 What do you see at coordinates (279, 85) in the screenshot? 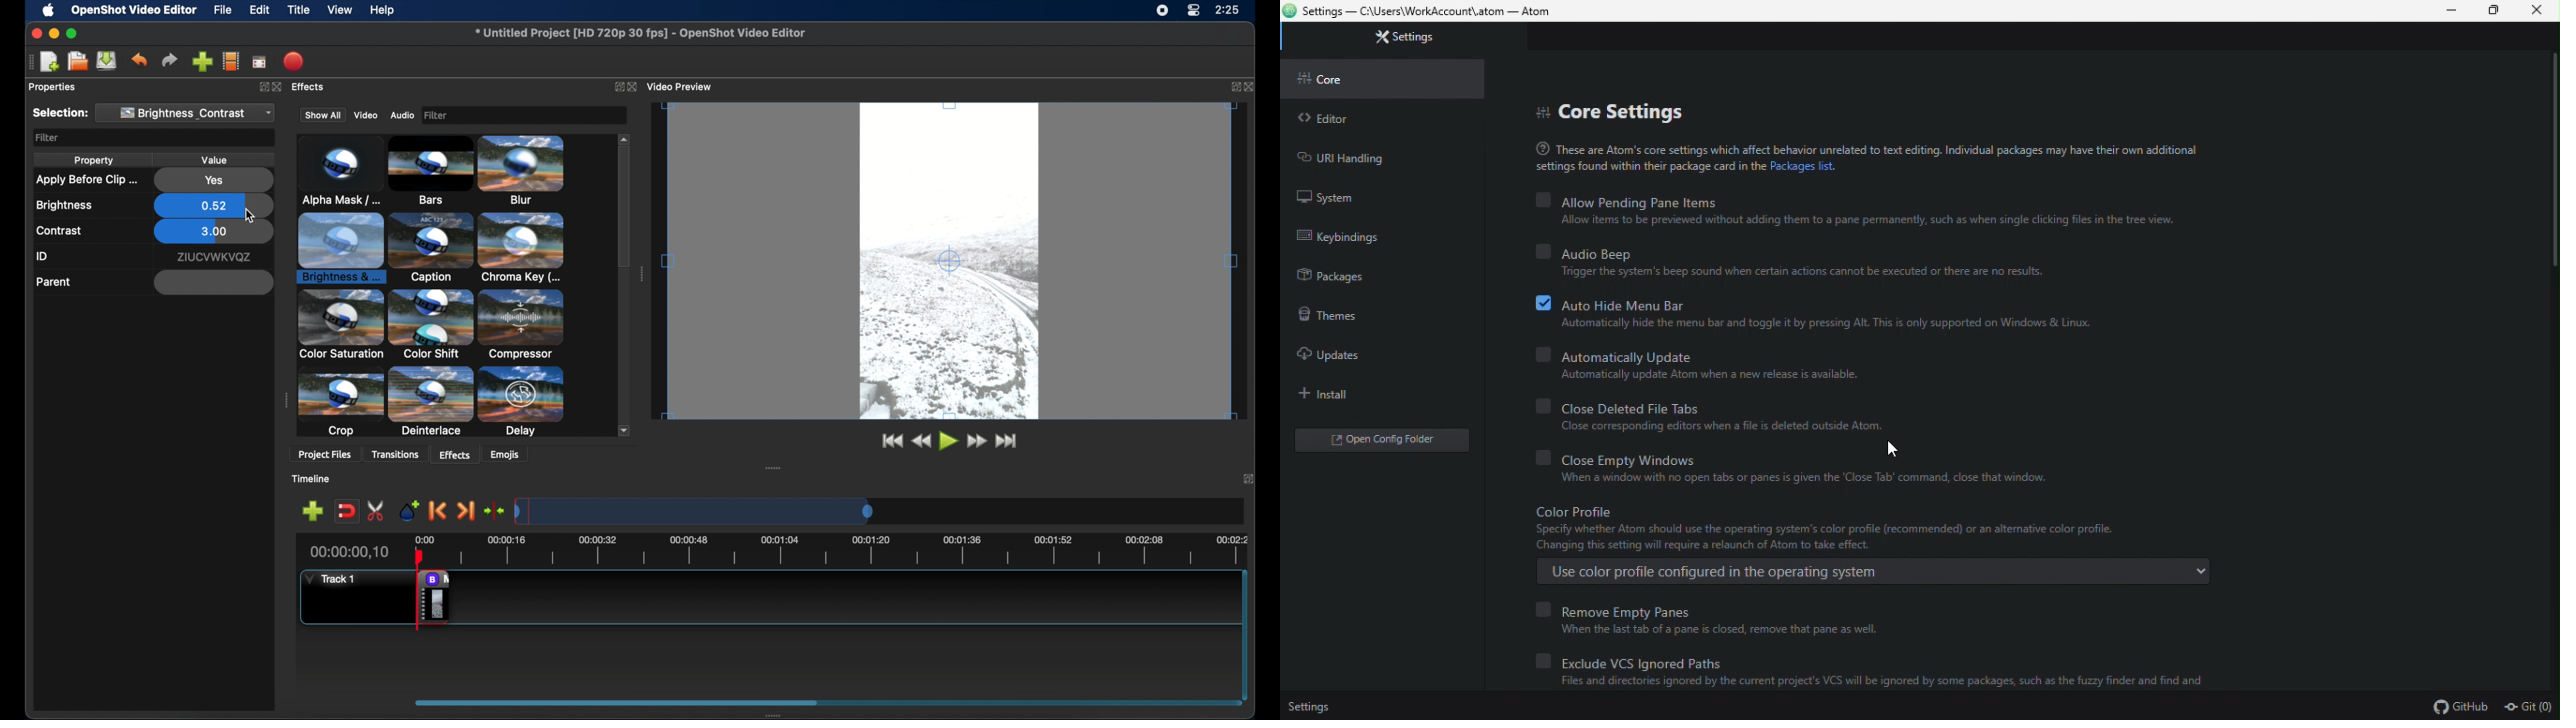
I see `` at bounding box center [279, 85].